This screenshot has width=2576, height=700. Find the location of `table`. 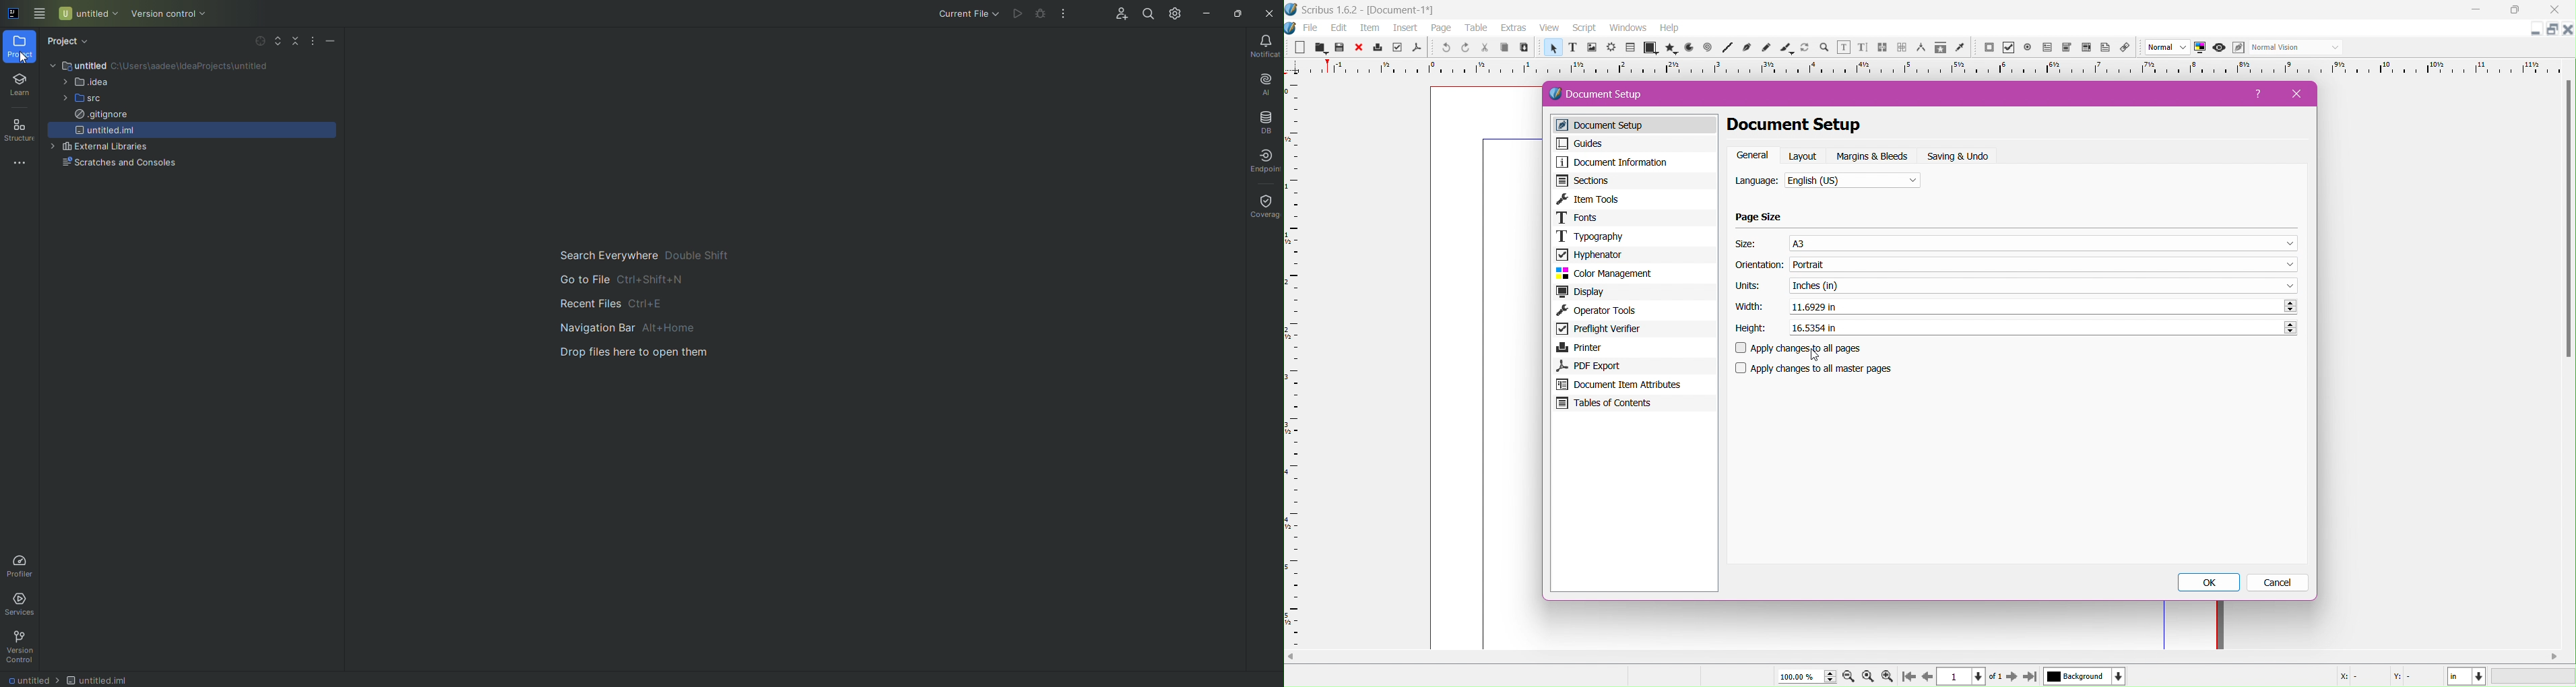

table is located at coordinates (1630, 48).